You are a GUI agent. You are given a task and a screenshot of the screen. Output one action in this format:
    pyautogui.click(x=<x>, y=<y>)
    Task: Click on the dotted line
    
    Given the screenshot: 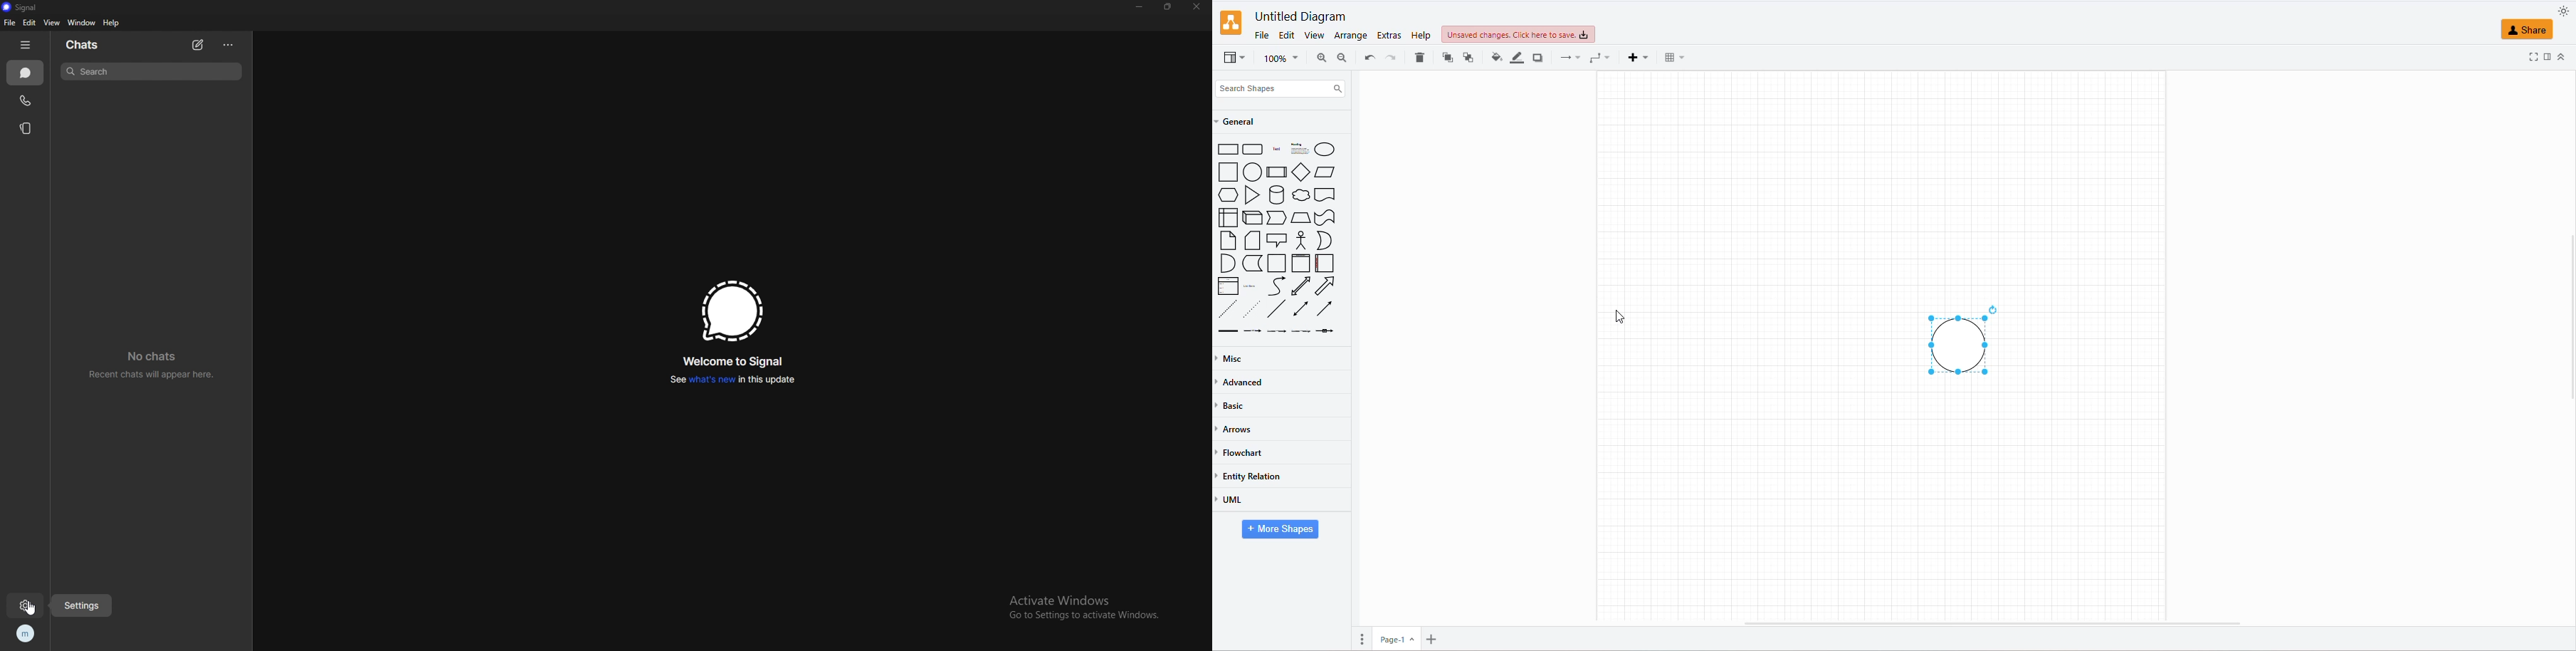 What is the action you would take?
    pyautogui.click(x=1259, y=333)
    